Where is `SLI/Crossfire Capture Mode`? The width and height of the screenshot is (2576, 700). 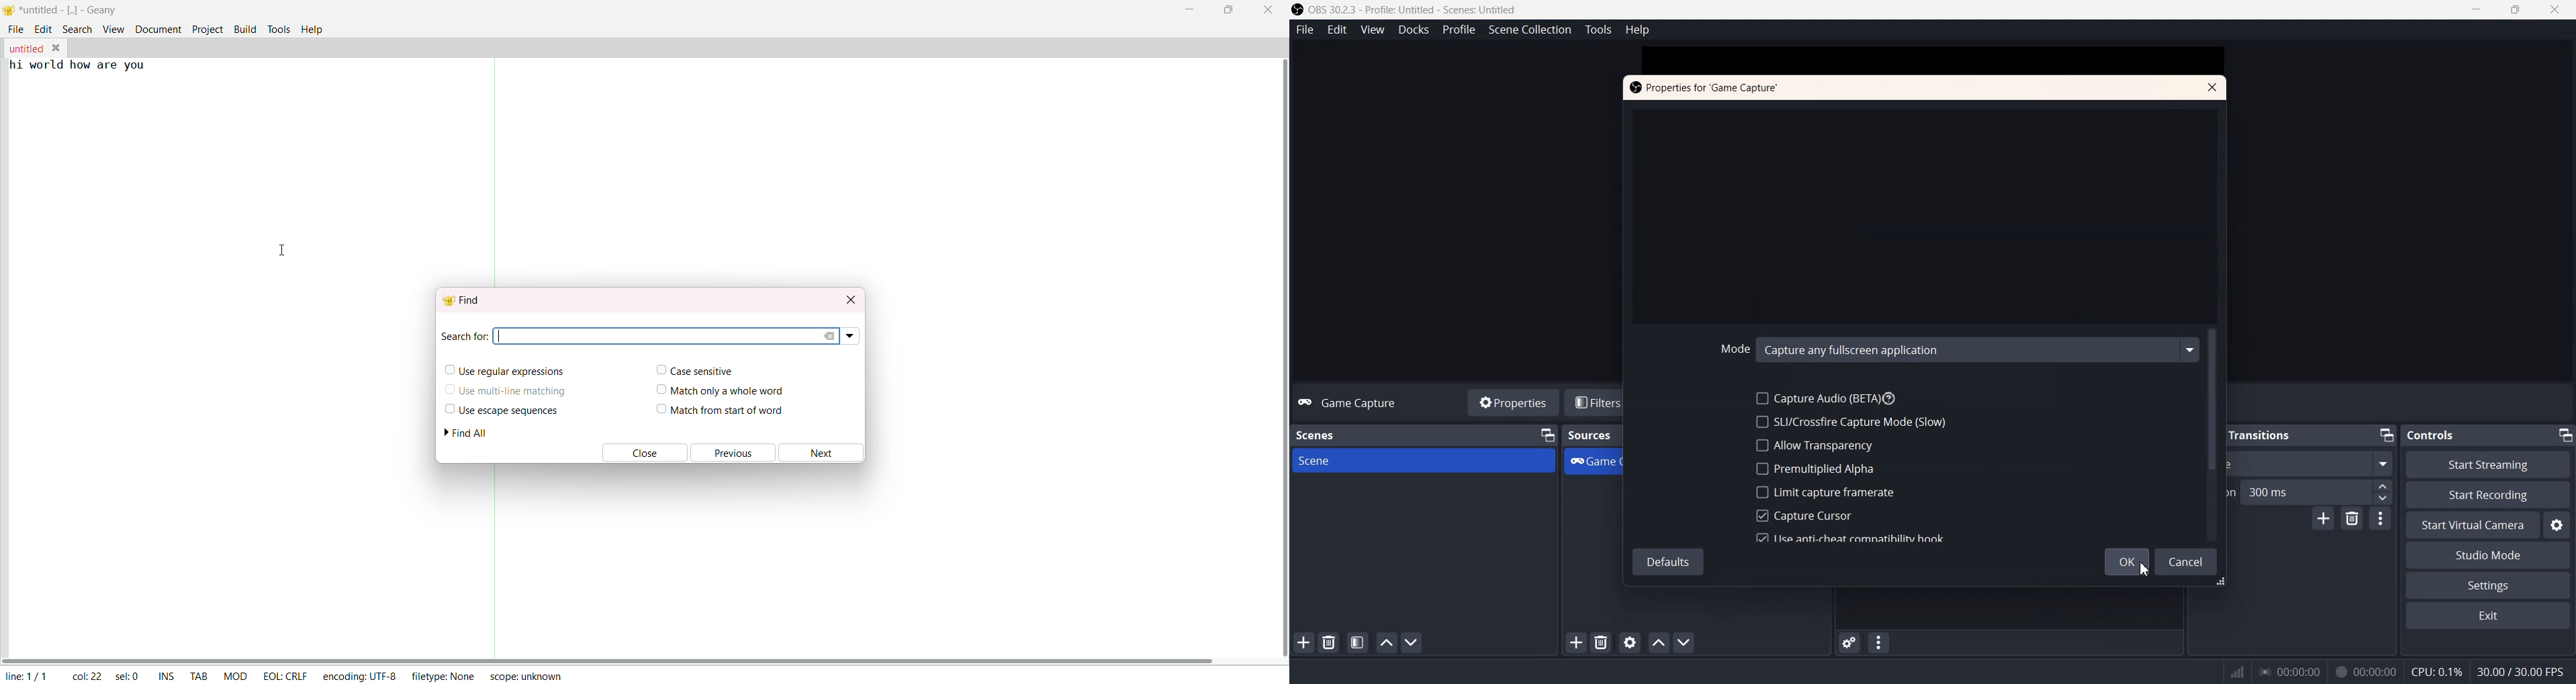 SLI/Crossfire Capture Mode is located at coordinates (1851, 421).